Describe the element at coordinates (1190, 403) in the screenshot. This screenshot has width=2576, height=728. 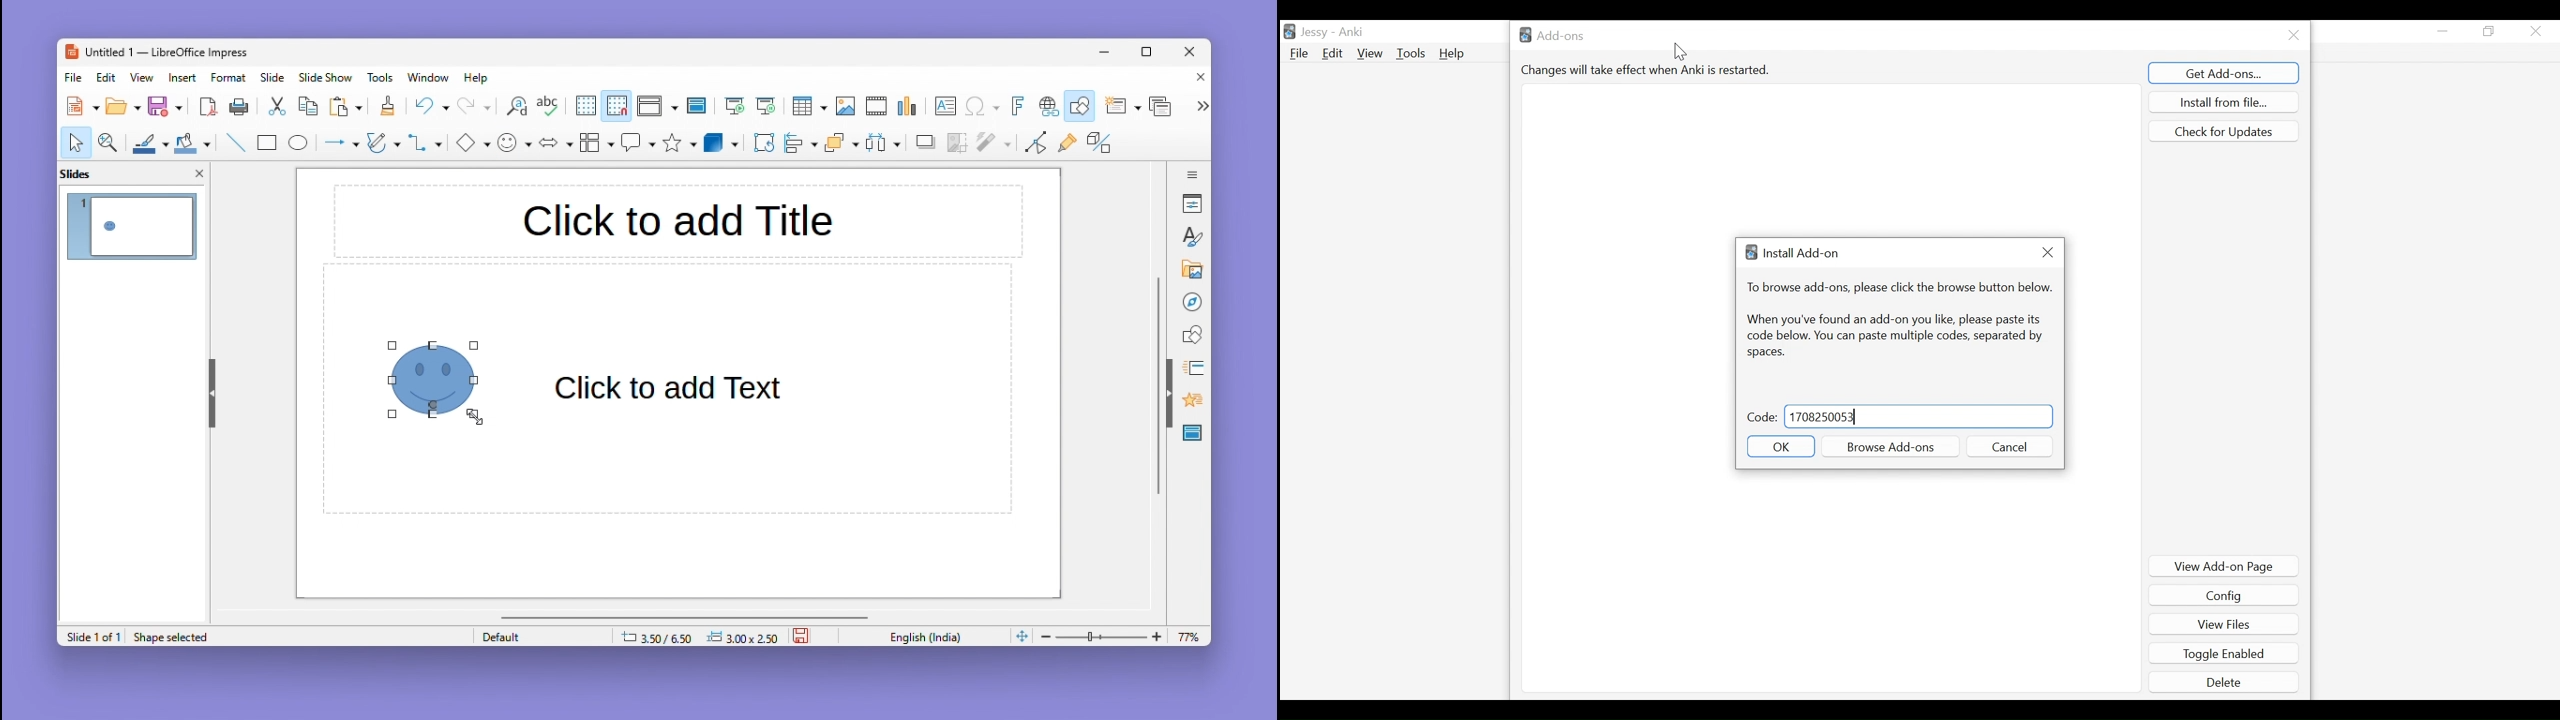
I see `Effects` at that location.